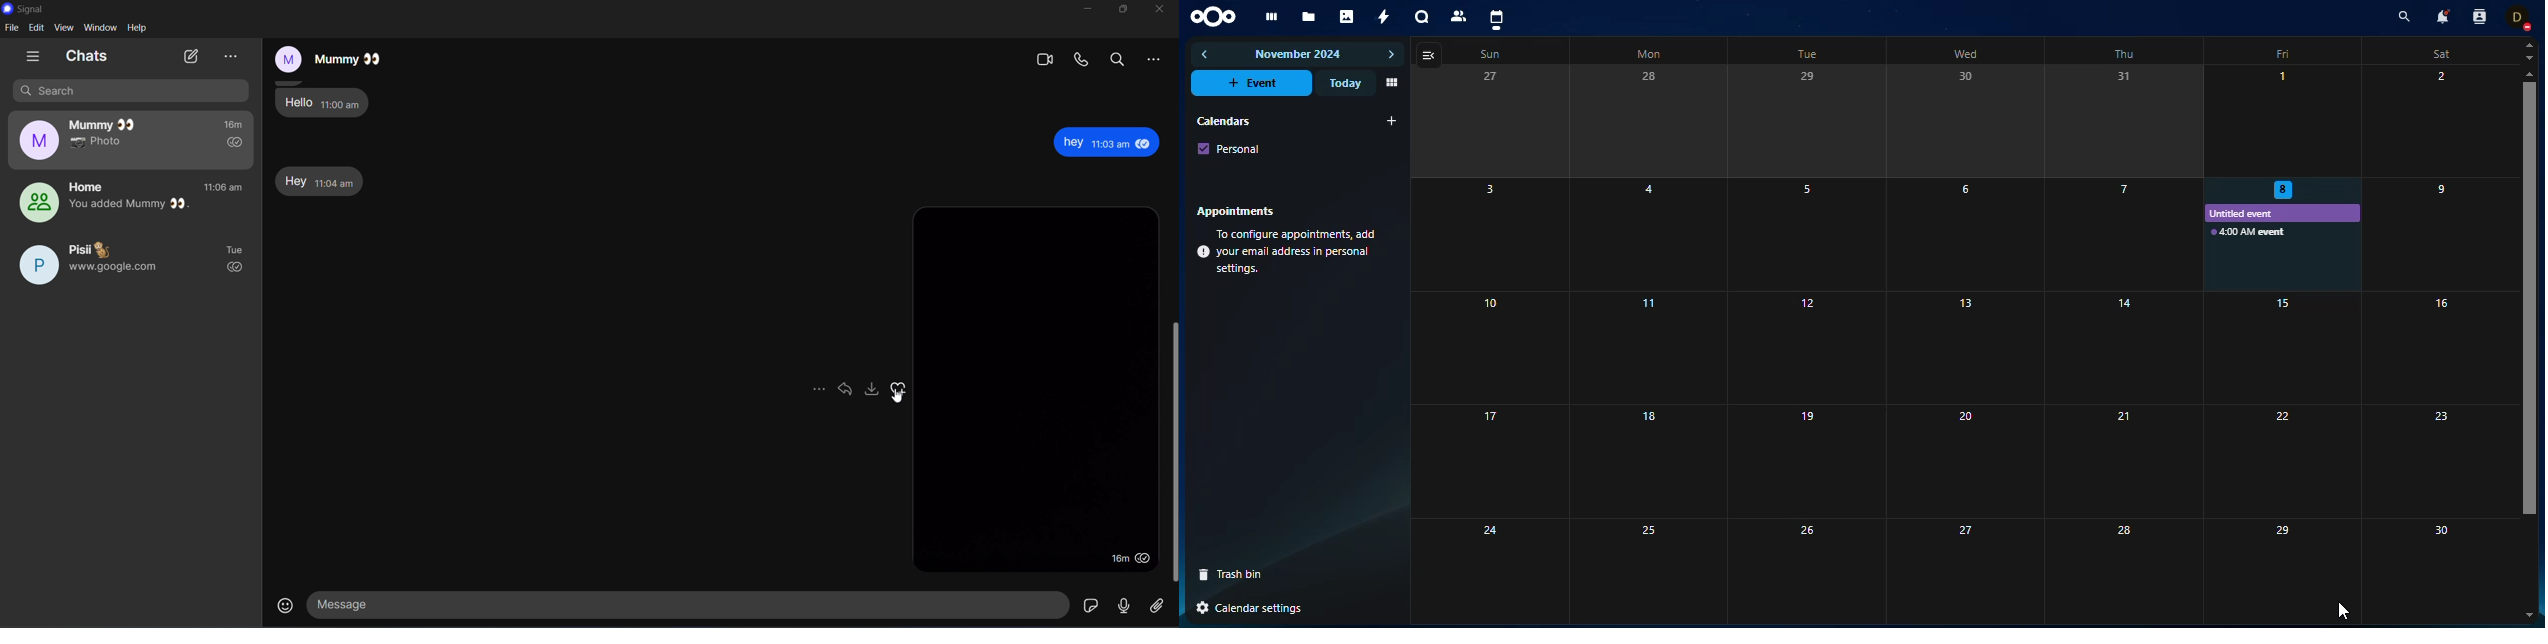 This screenshot has width=2548, height=644. What do you see at coordinates (2529, 57) in the screenshot?
I see `down` at bounding box center [2529, 57].